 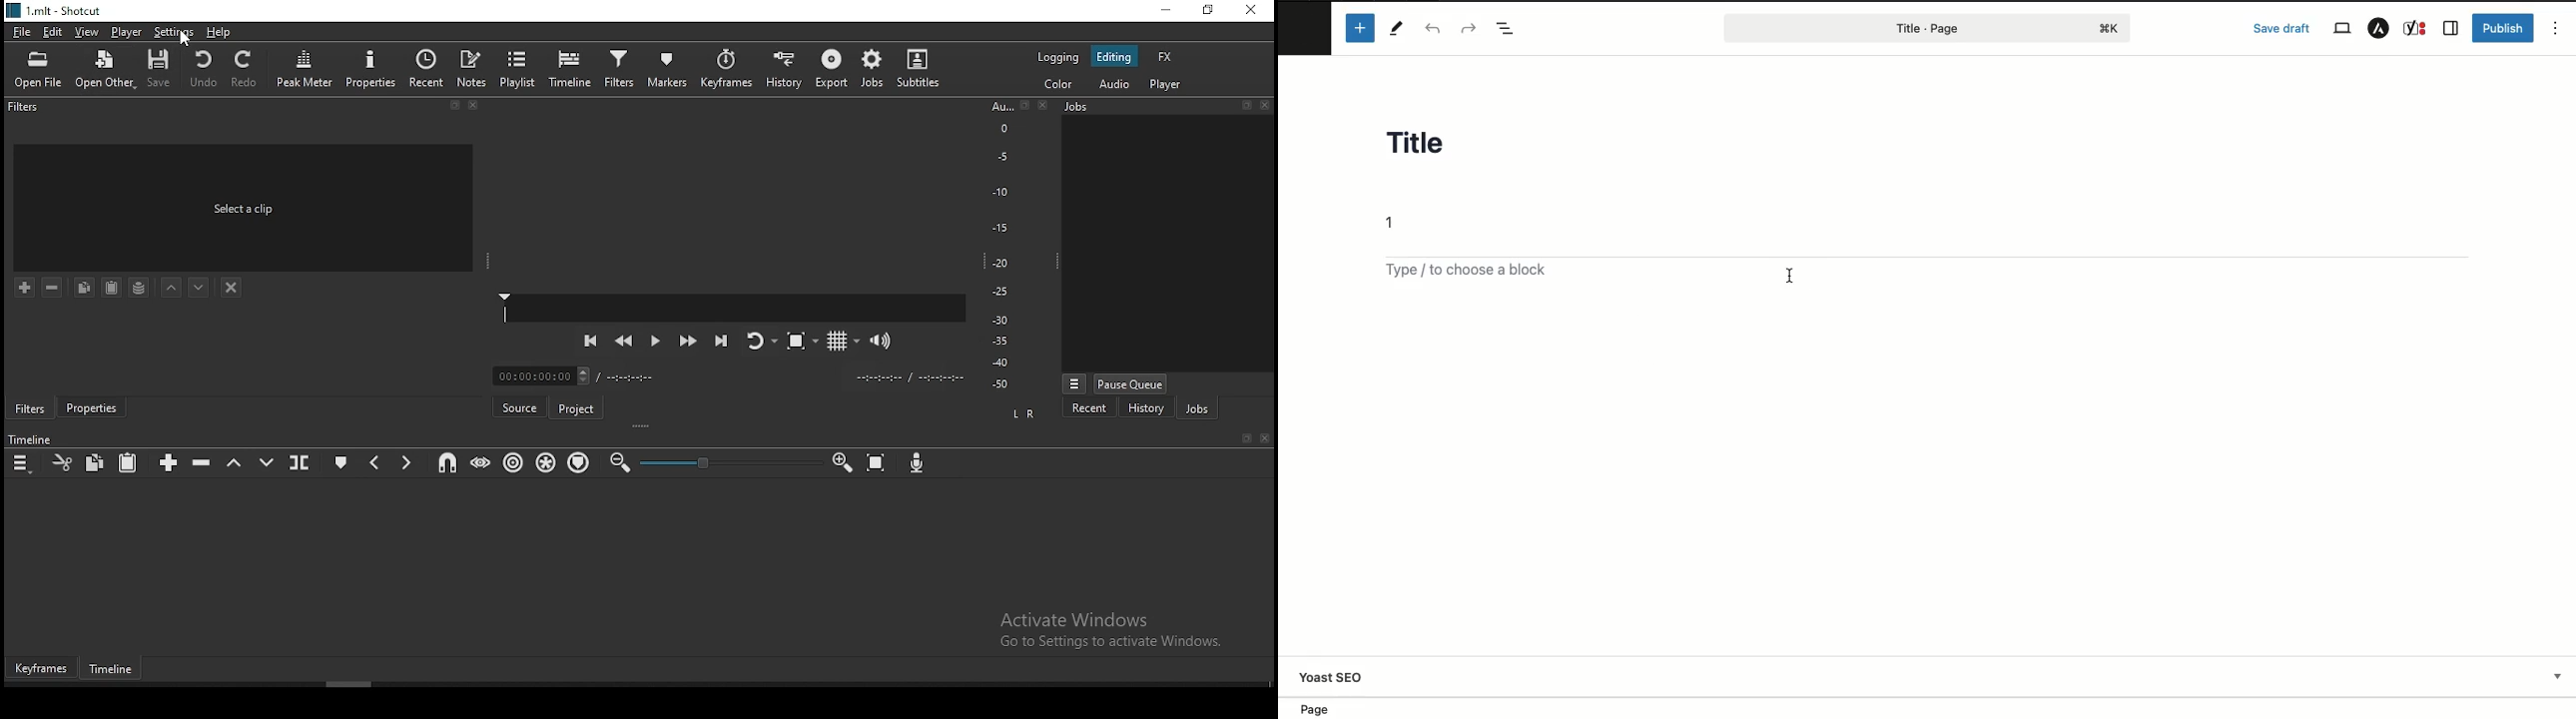 What do you see at coordinates (129, 462) in the screenshot?
I see `paste` at bounding box center [129, 462].